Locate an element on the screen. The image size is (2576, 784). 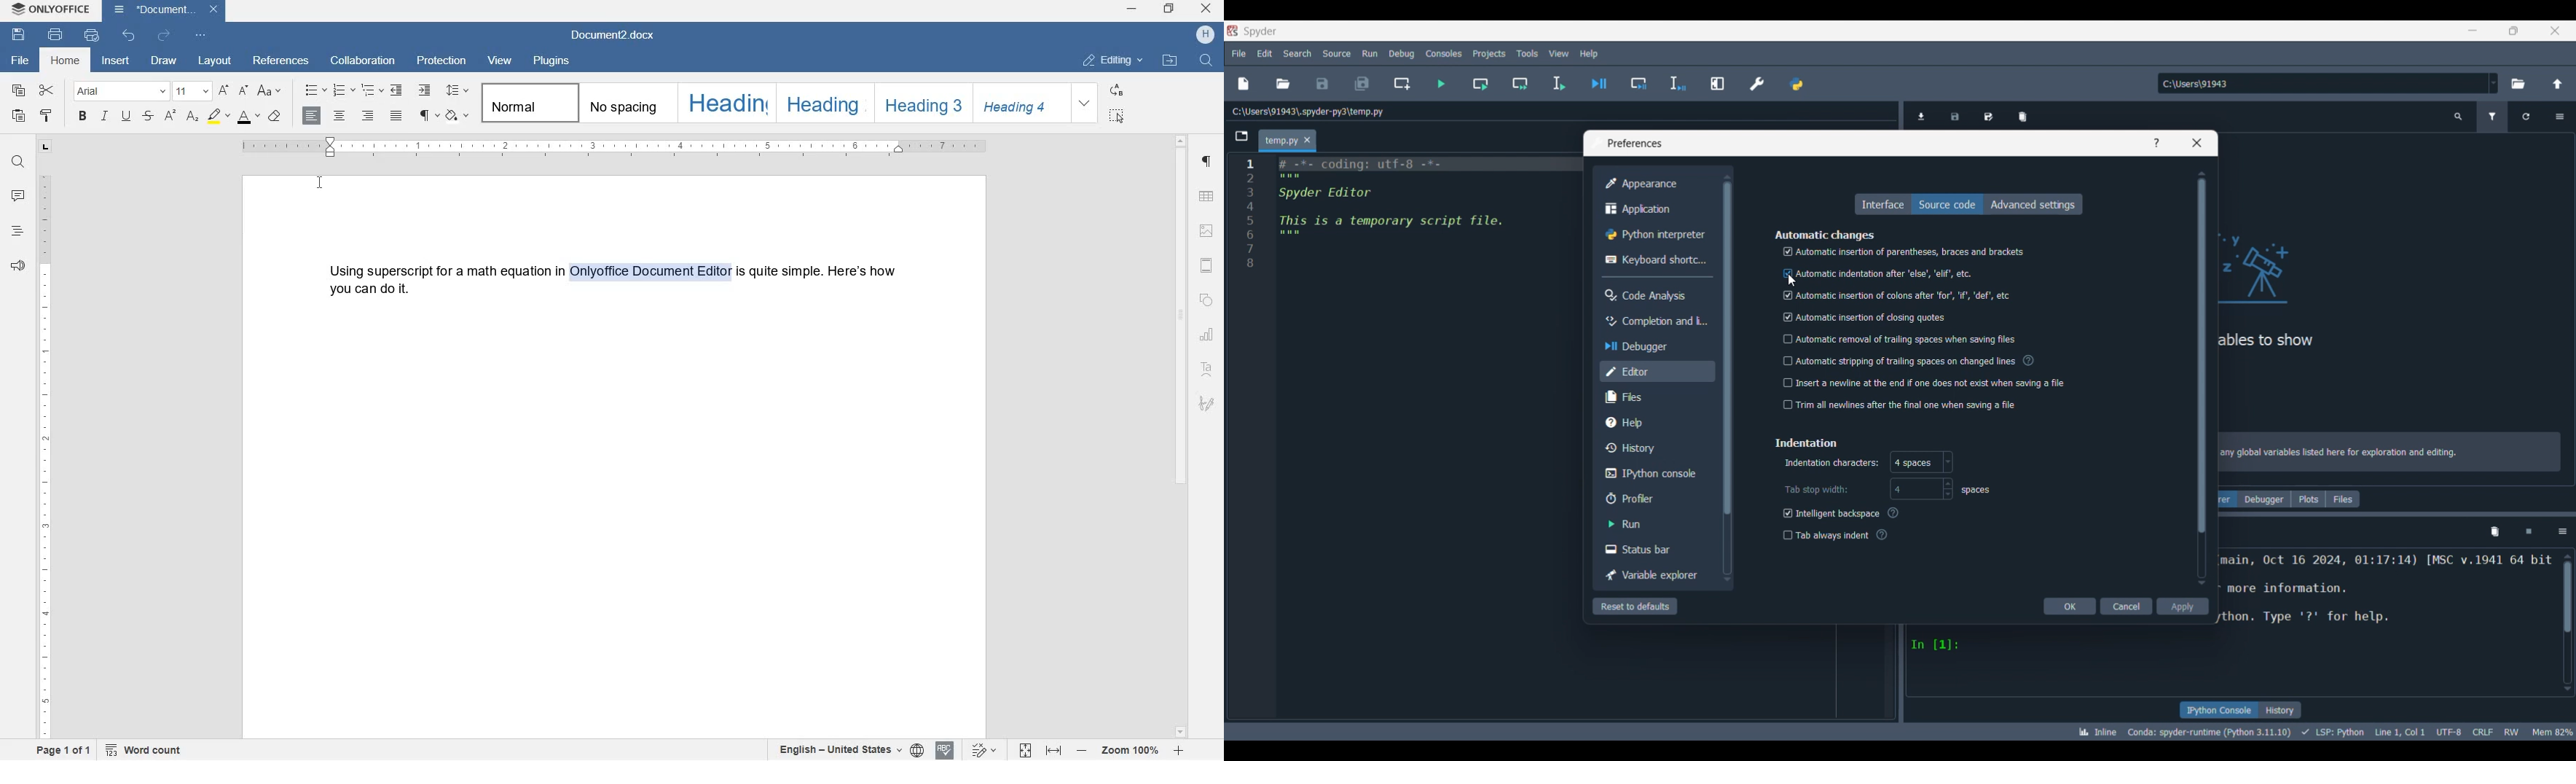
Options is located at coordinates (2560, 117).